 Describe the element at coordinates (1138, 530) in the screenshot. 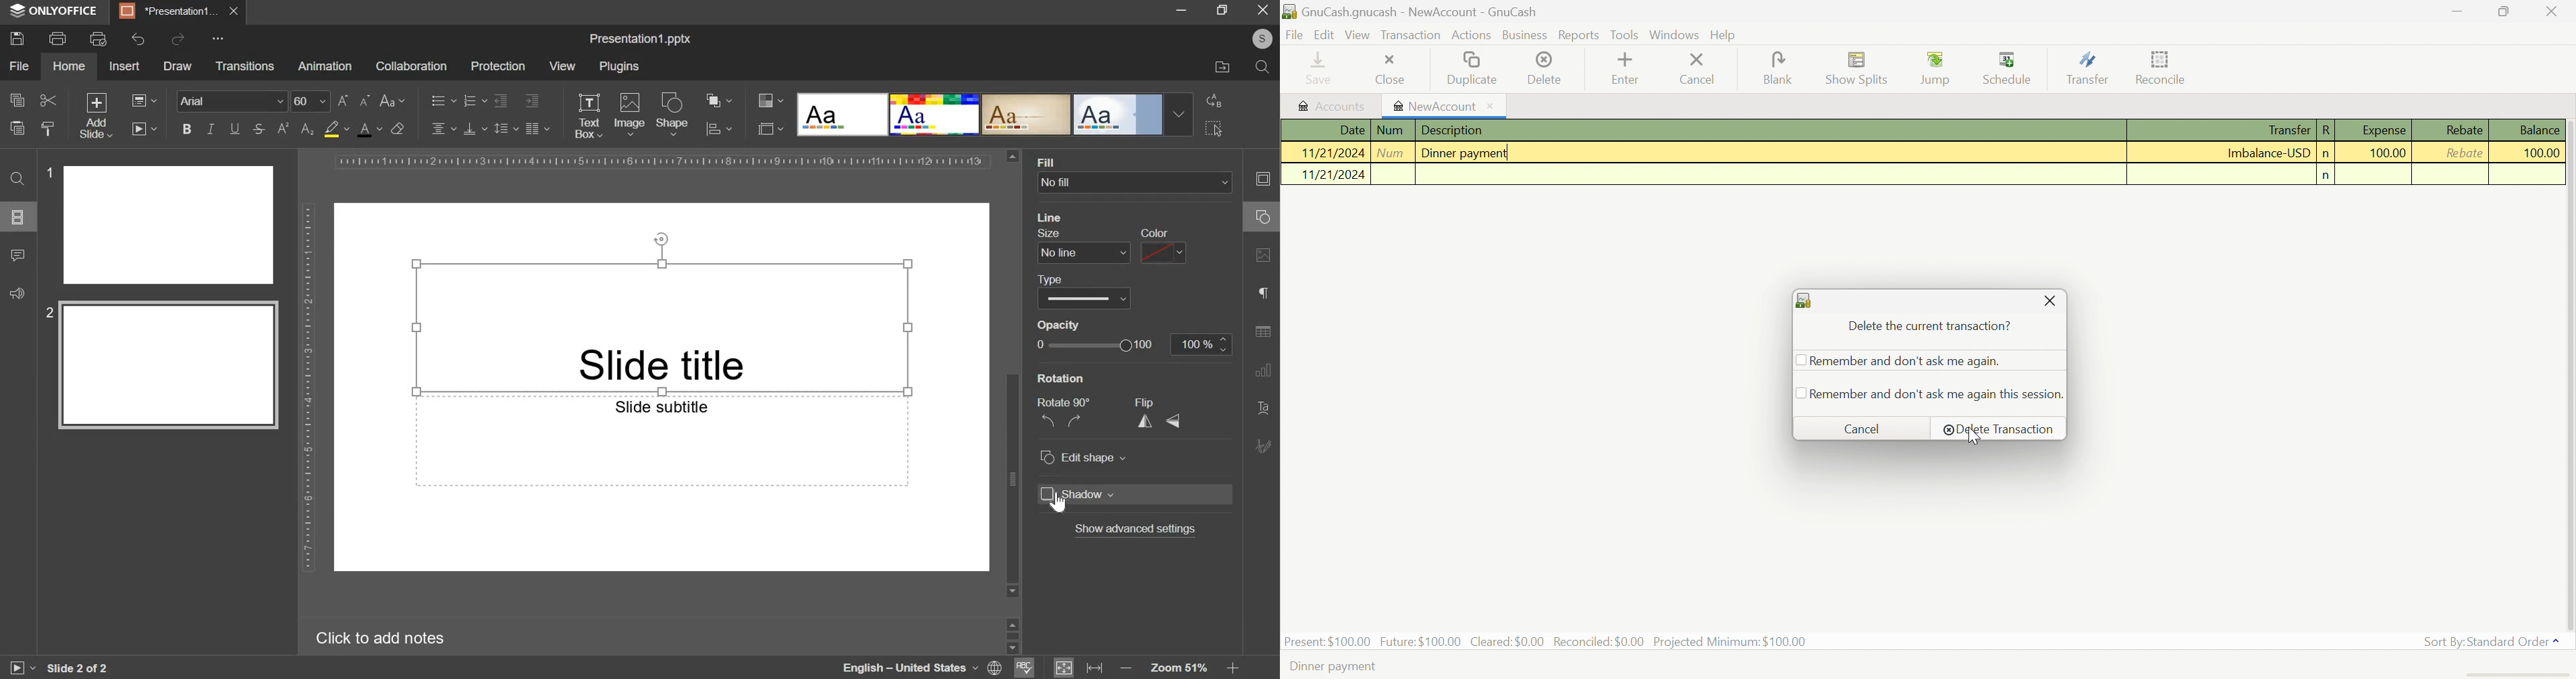

I see `show advanced settings` at that location.